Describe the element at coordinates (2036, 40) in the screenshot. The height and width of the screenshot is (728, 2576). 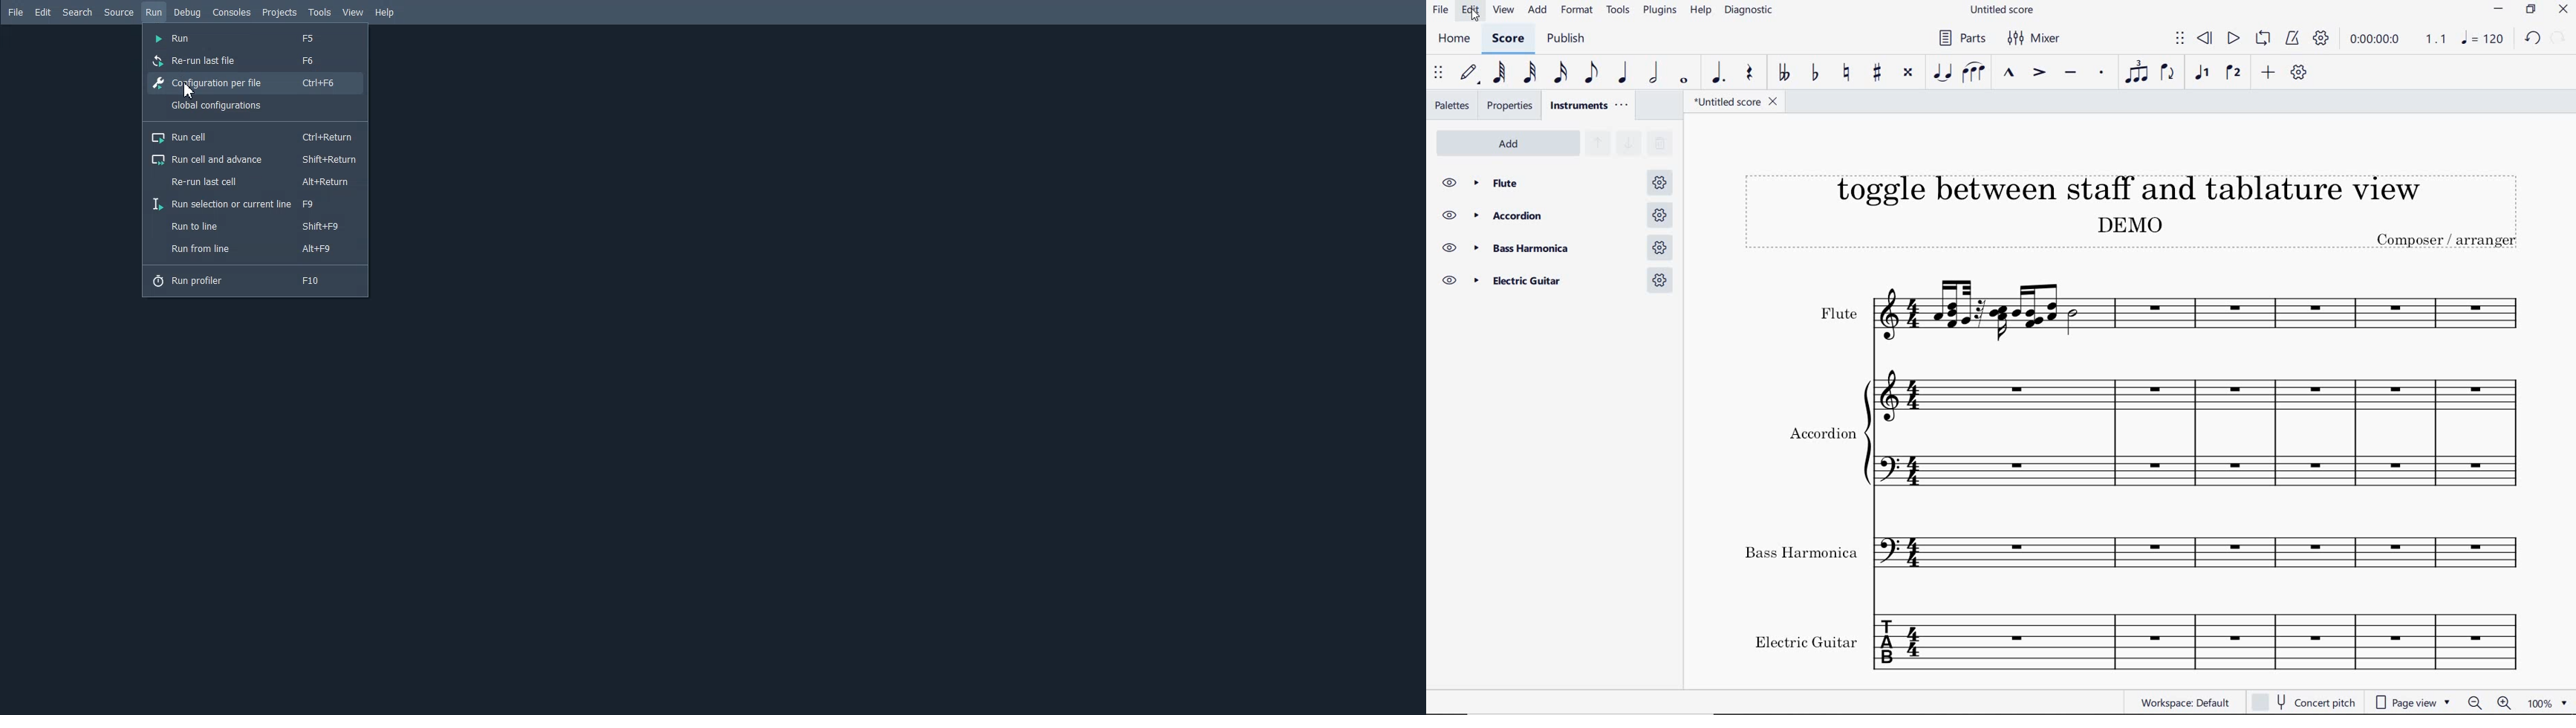
I see `mixer` at that location.